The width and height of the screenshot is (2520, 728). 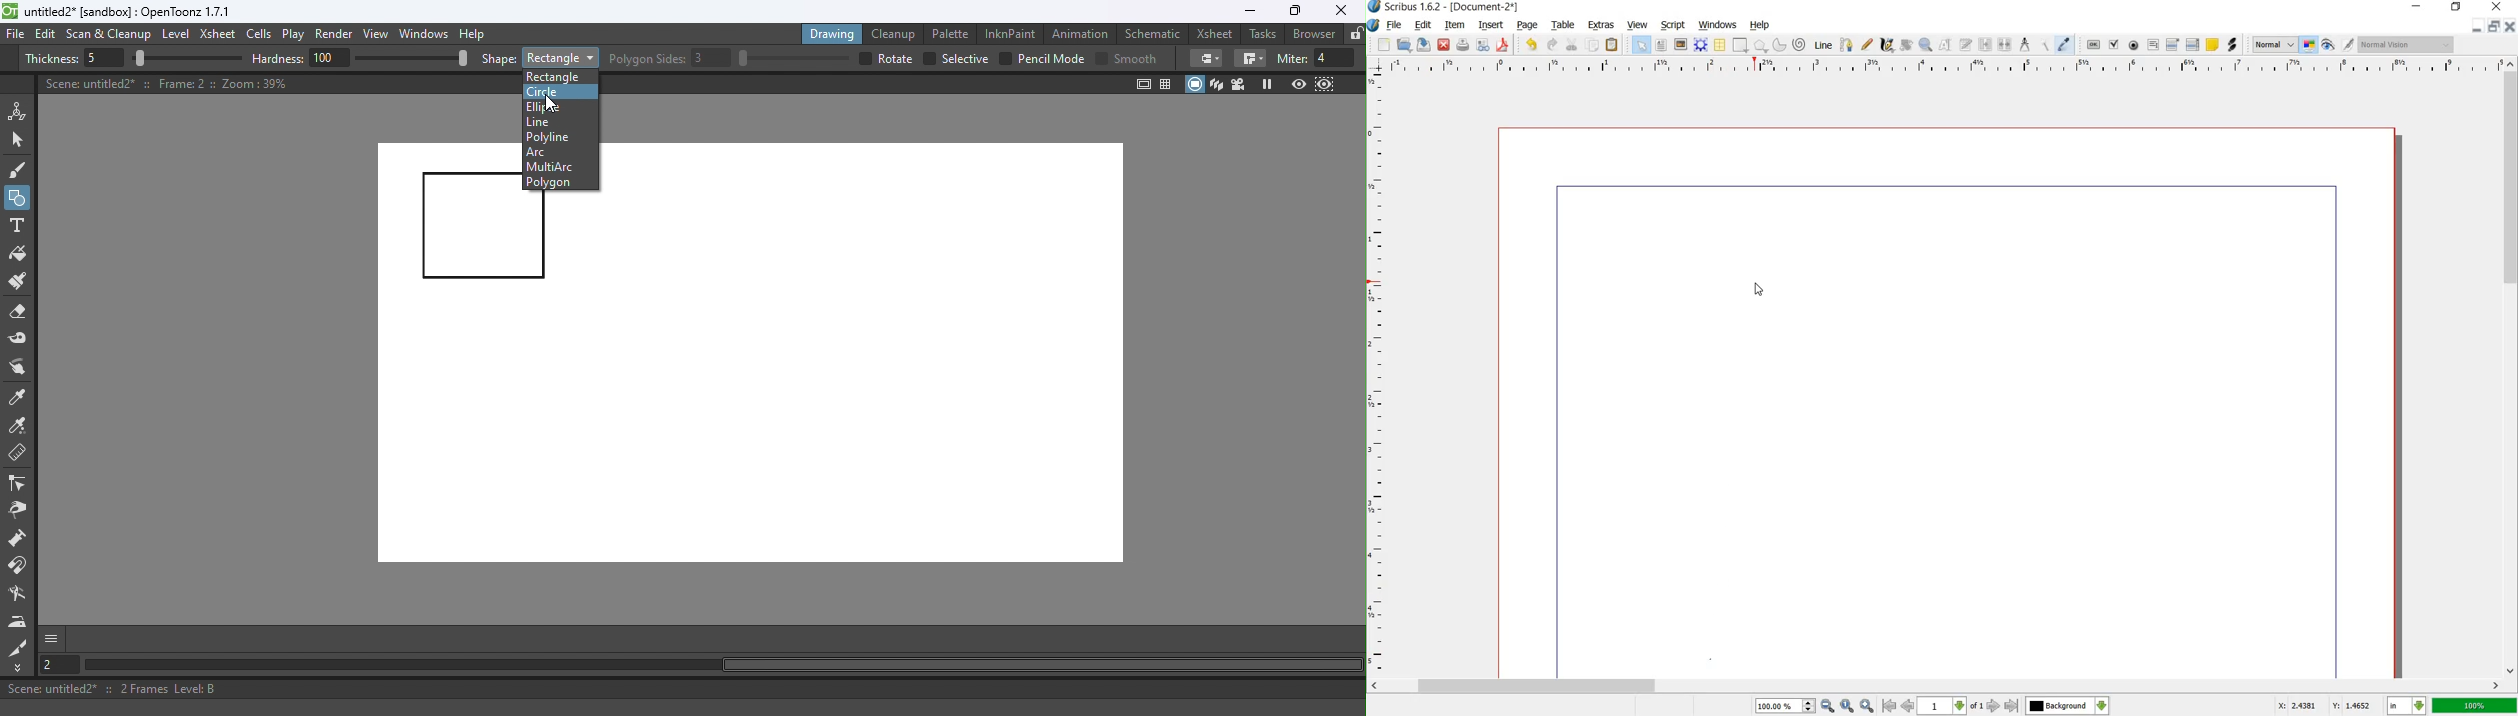 I want to click on MINIMIZE, so click(x=2479, y=26).